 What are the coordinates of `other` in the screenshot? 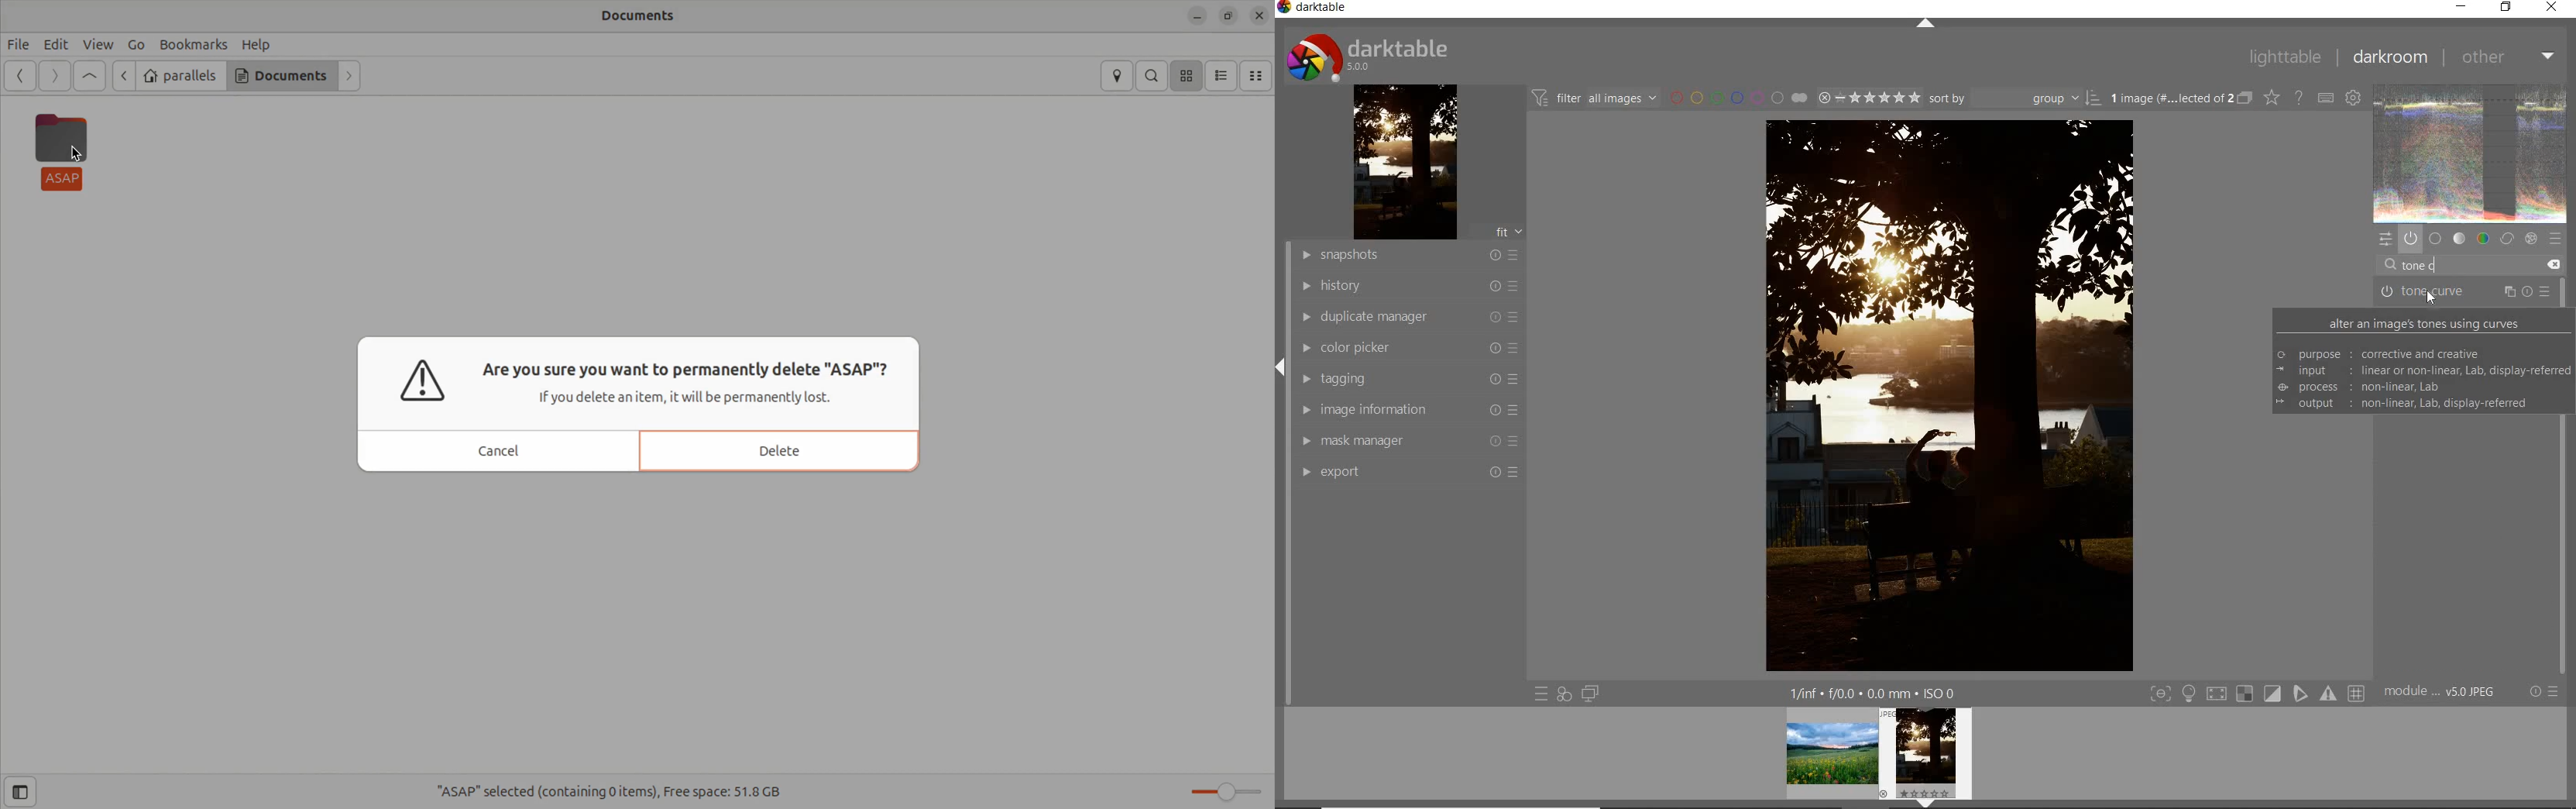 It's located at (2505, 56).